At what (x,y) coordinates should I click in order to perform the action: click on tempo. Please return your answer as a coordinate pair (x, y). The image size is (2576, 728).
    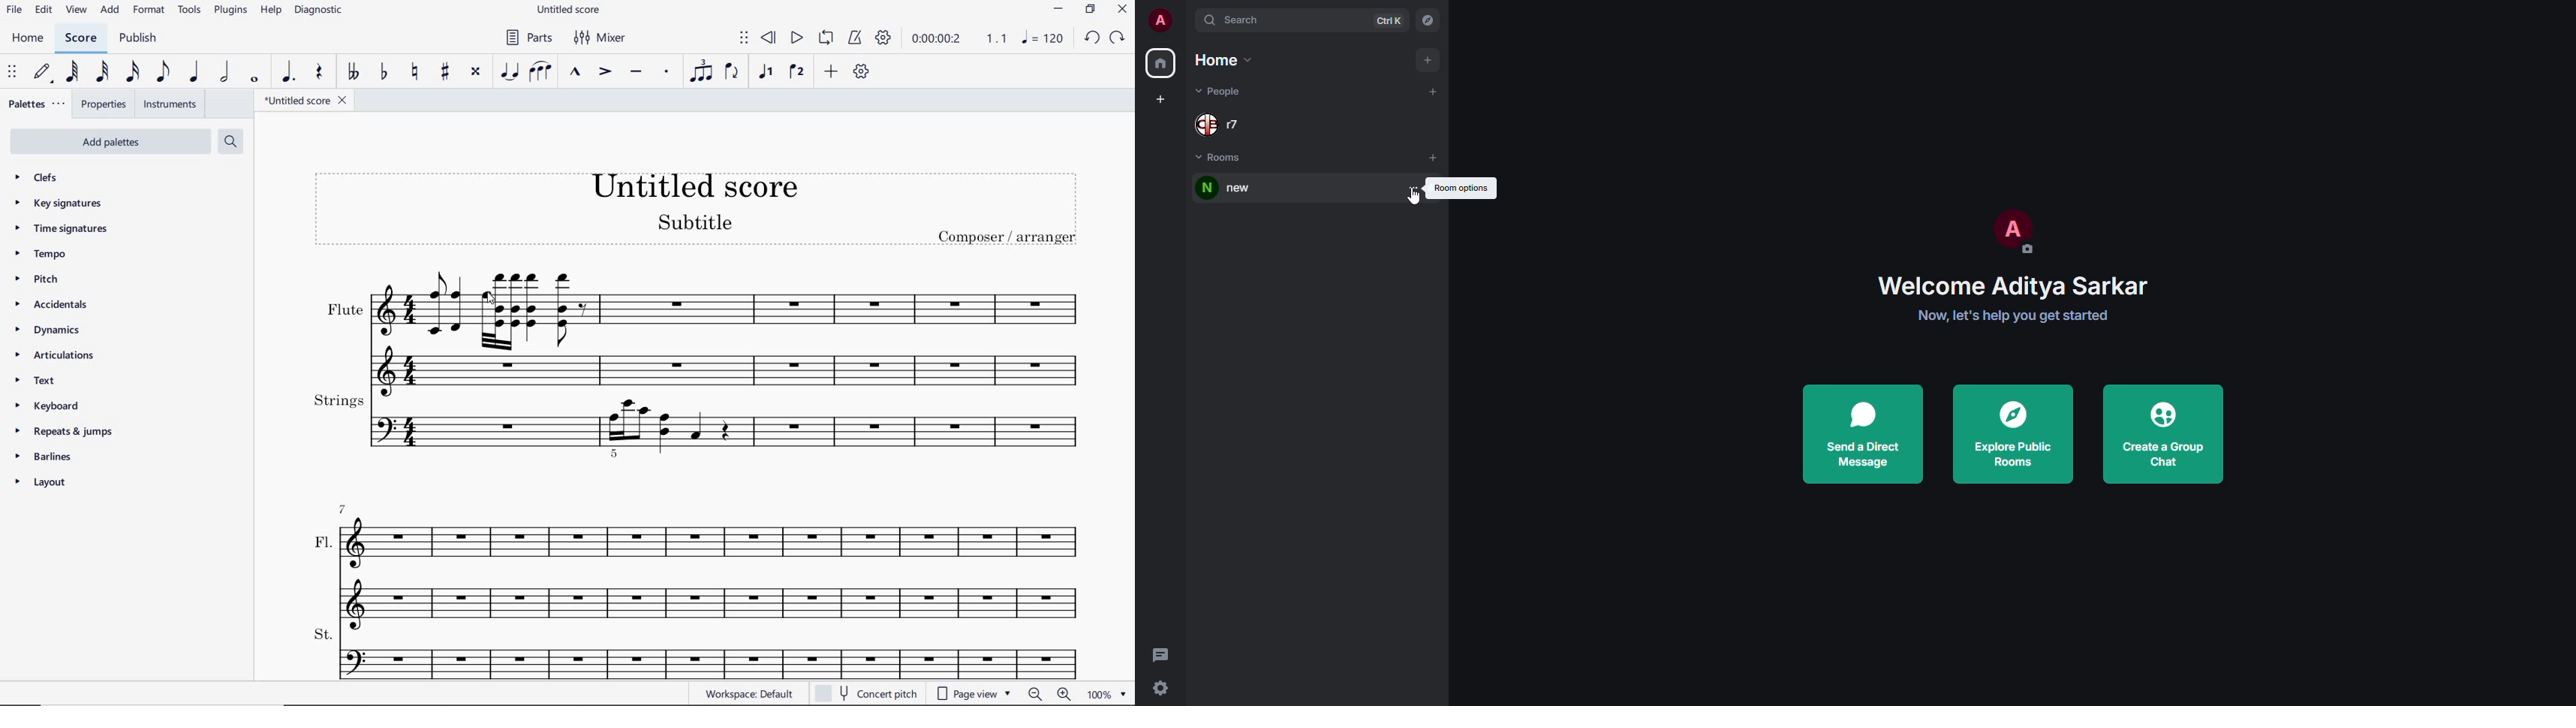
    Looking at the image, I should click on (57, 253).